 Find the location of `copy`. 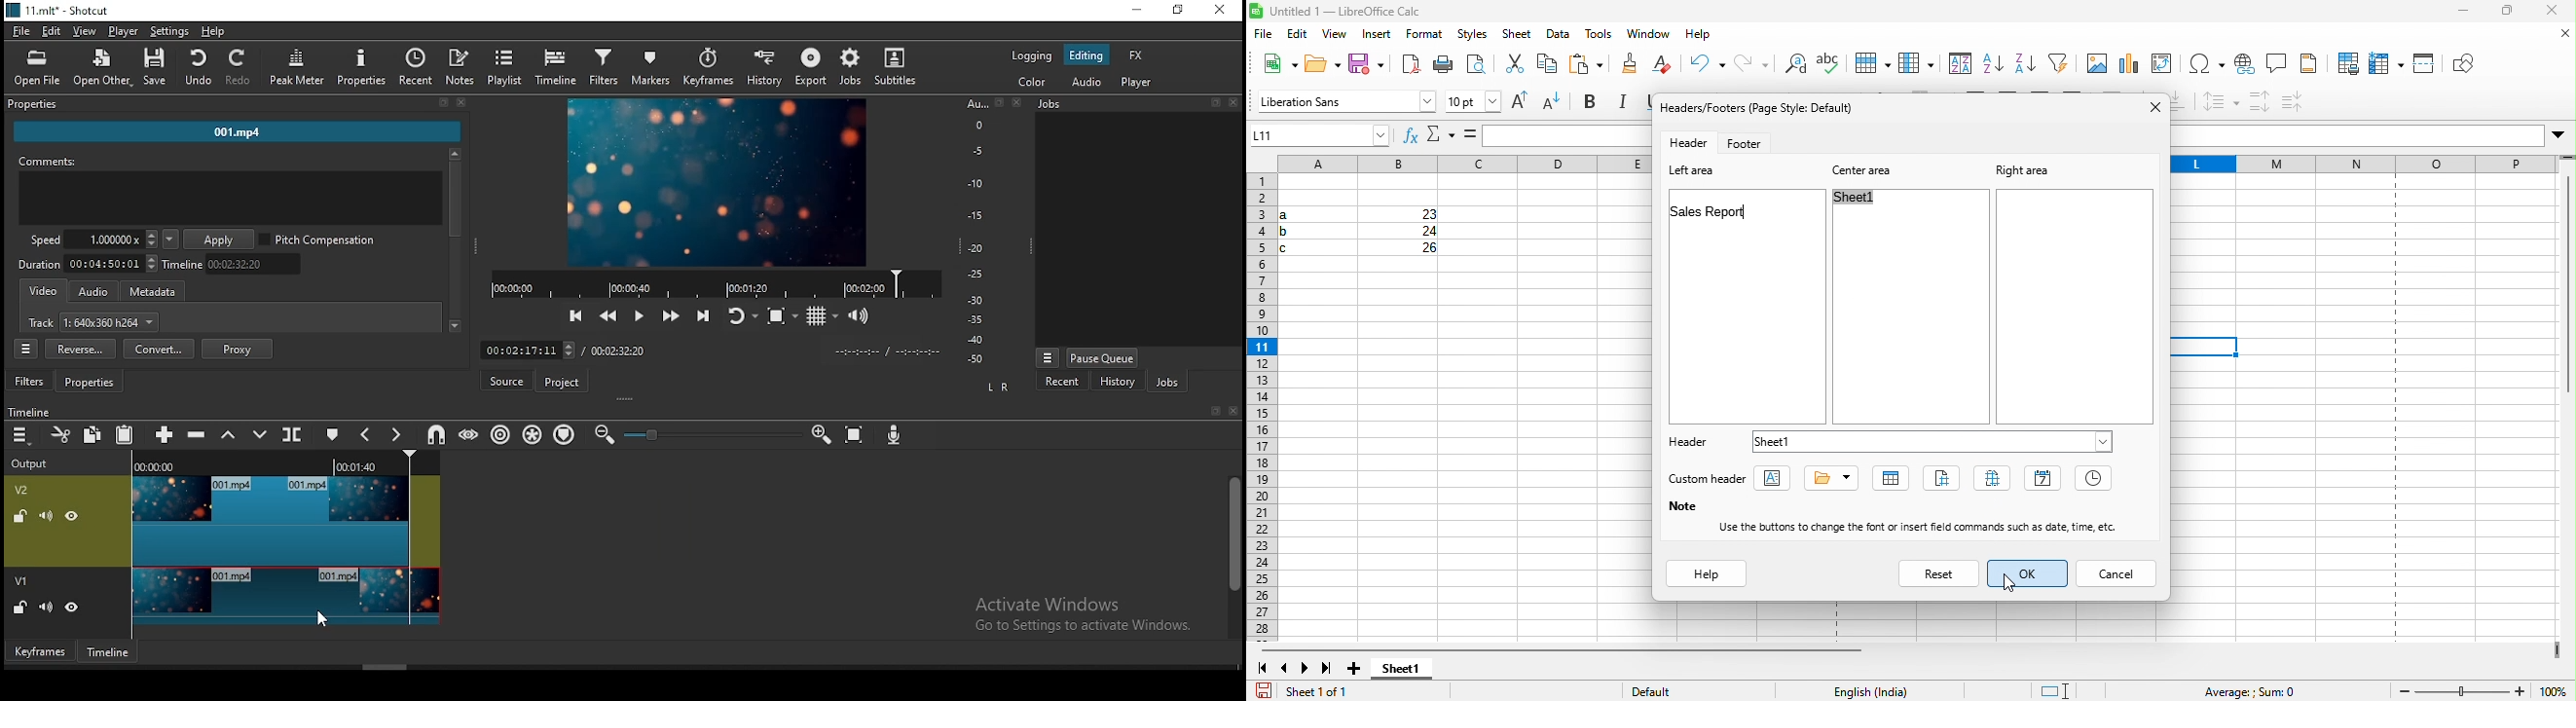

copy is located at coordinates (92, 435).